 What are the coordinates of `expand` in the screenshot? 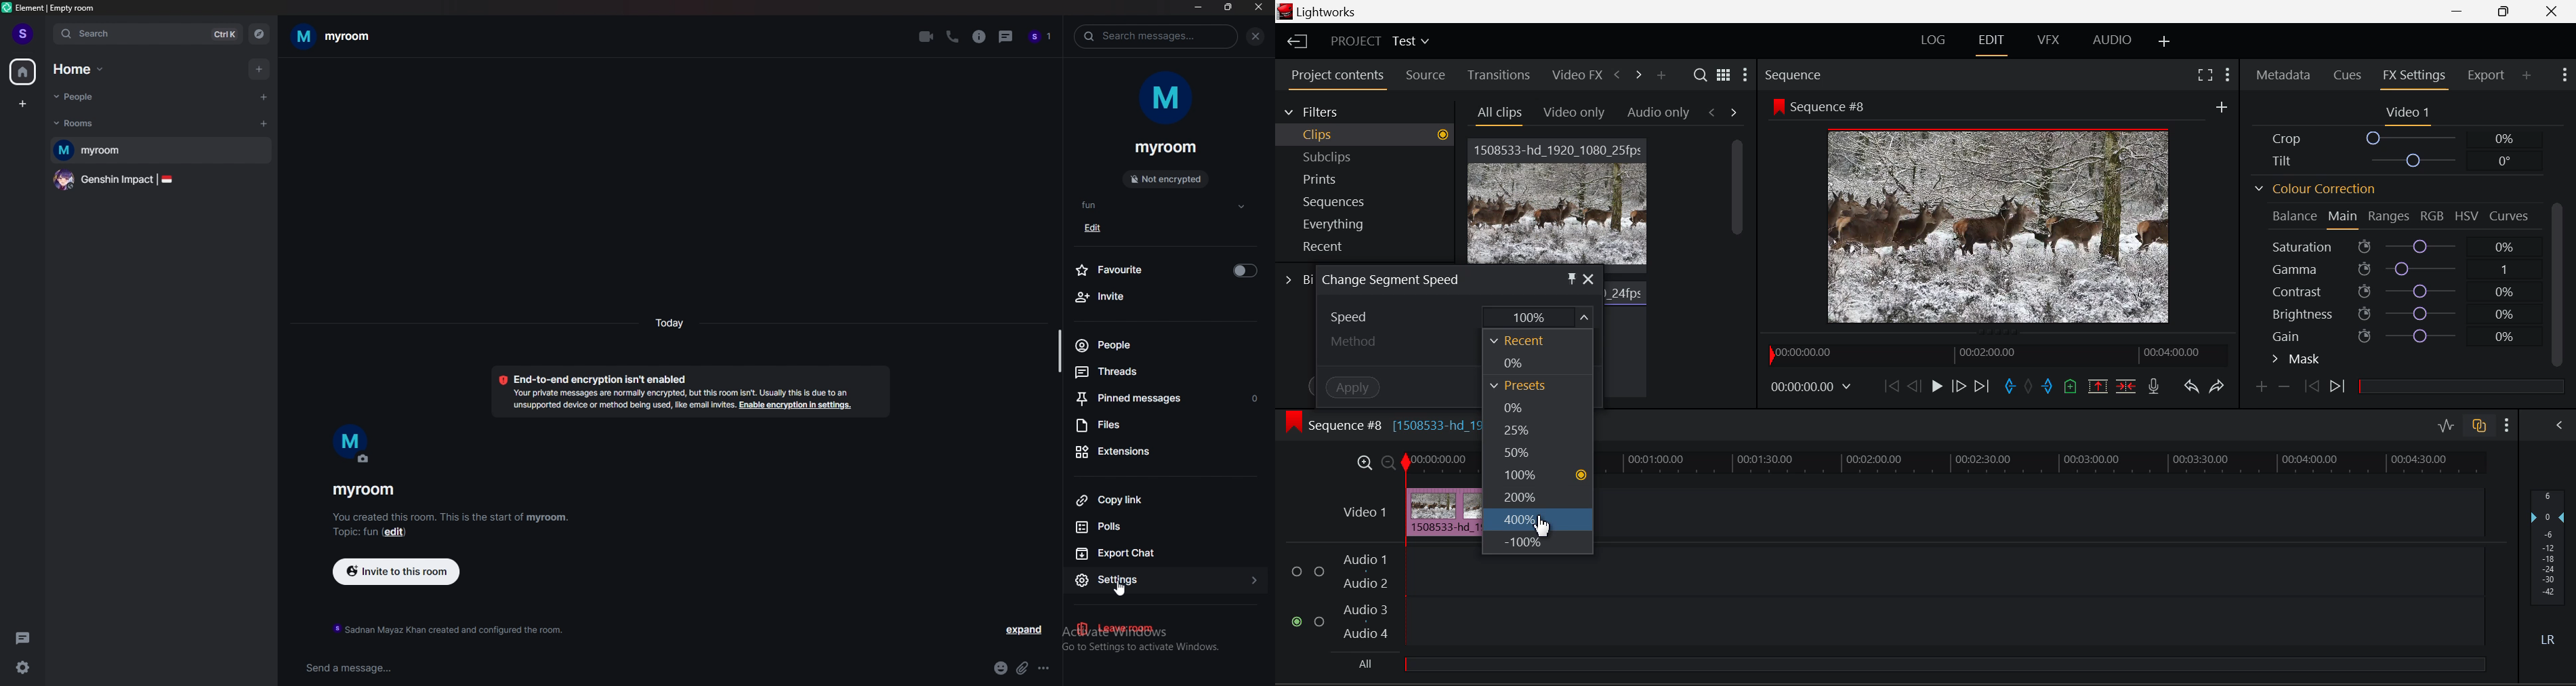 It's located at (1026, 629).